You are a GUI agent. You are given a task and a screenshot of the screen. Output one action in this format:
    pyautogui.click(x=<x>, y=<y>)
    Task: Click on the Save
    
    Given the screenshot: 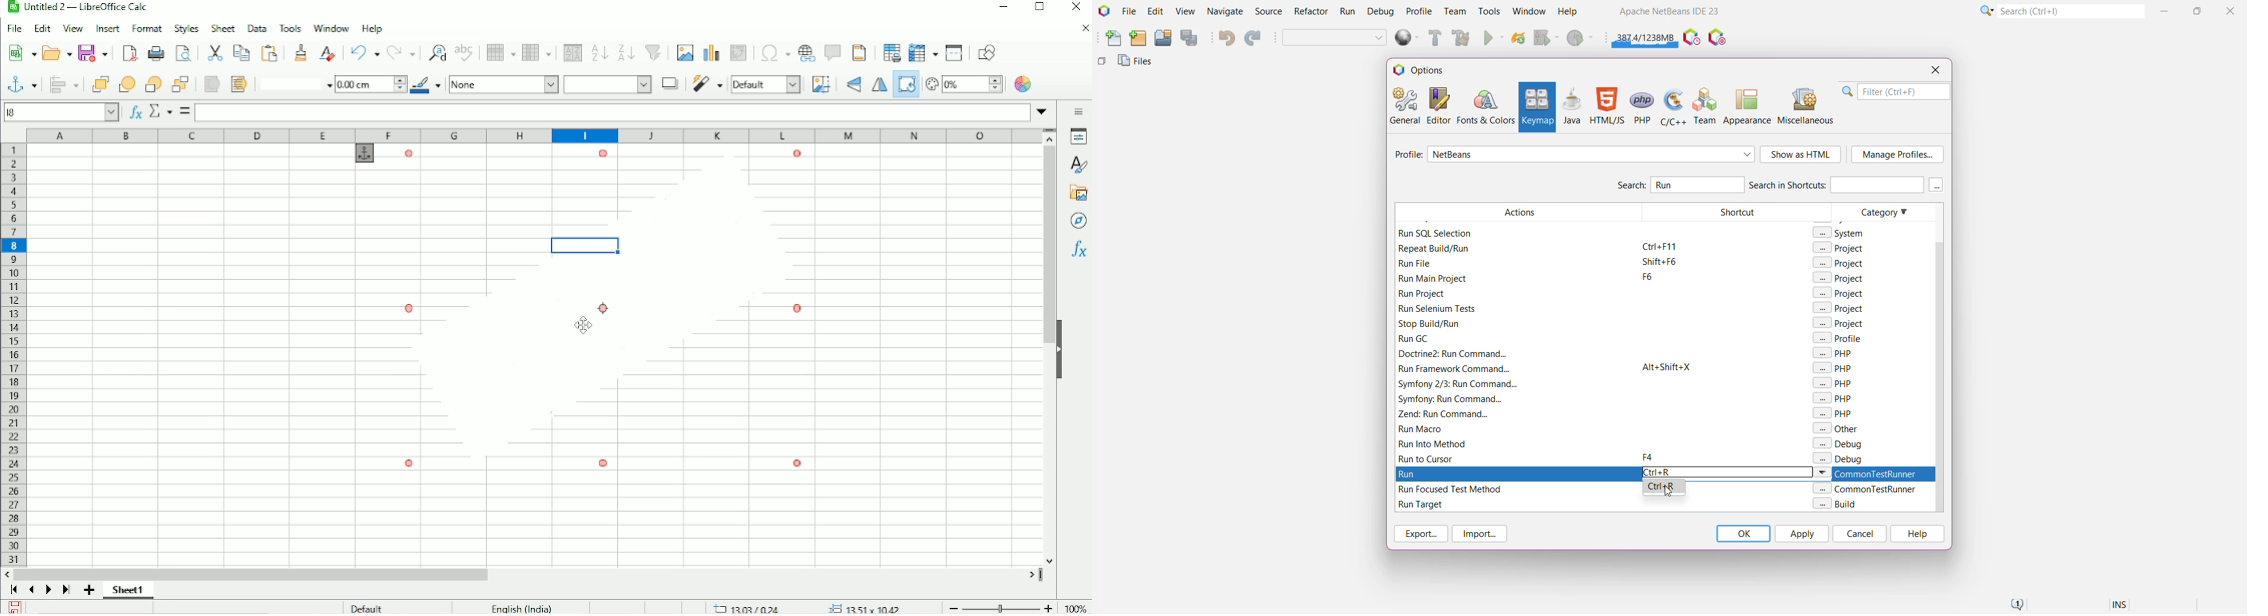 What is the action you would take?
    pyautogui.click(x=93, y=53)
    